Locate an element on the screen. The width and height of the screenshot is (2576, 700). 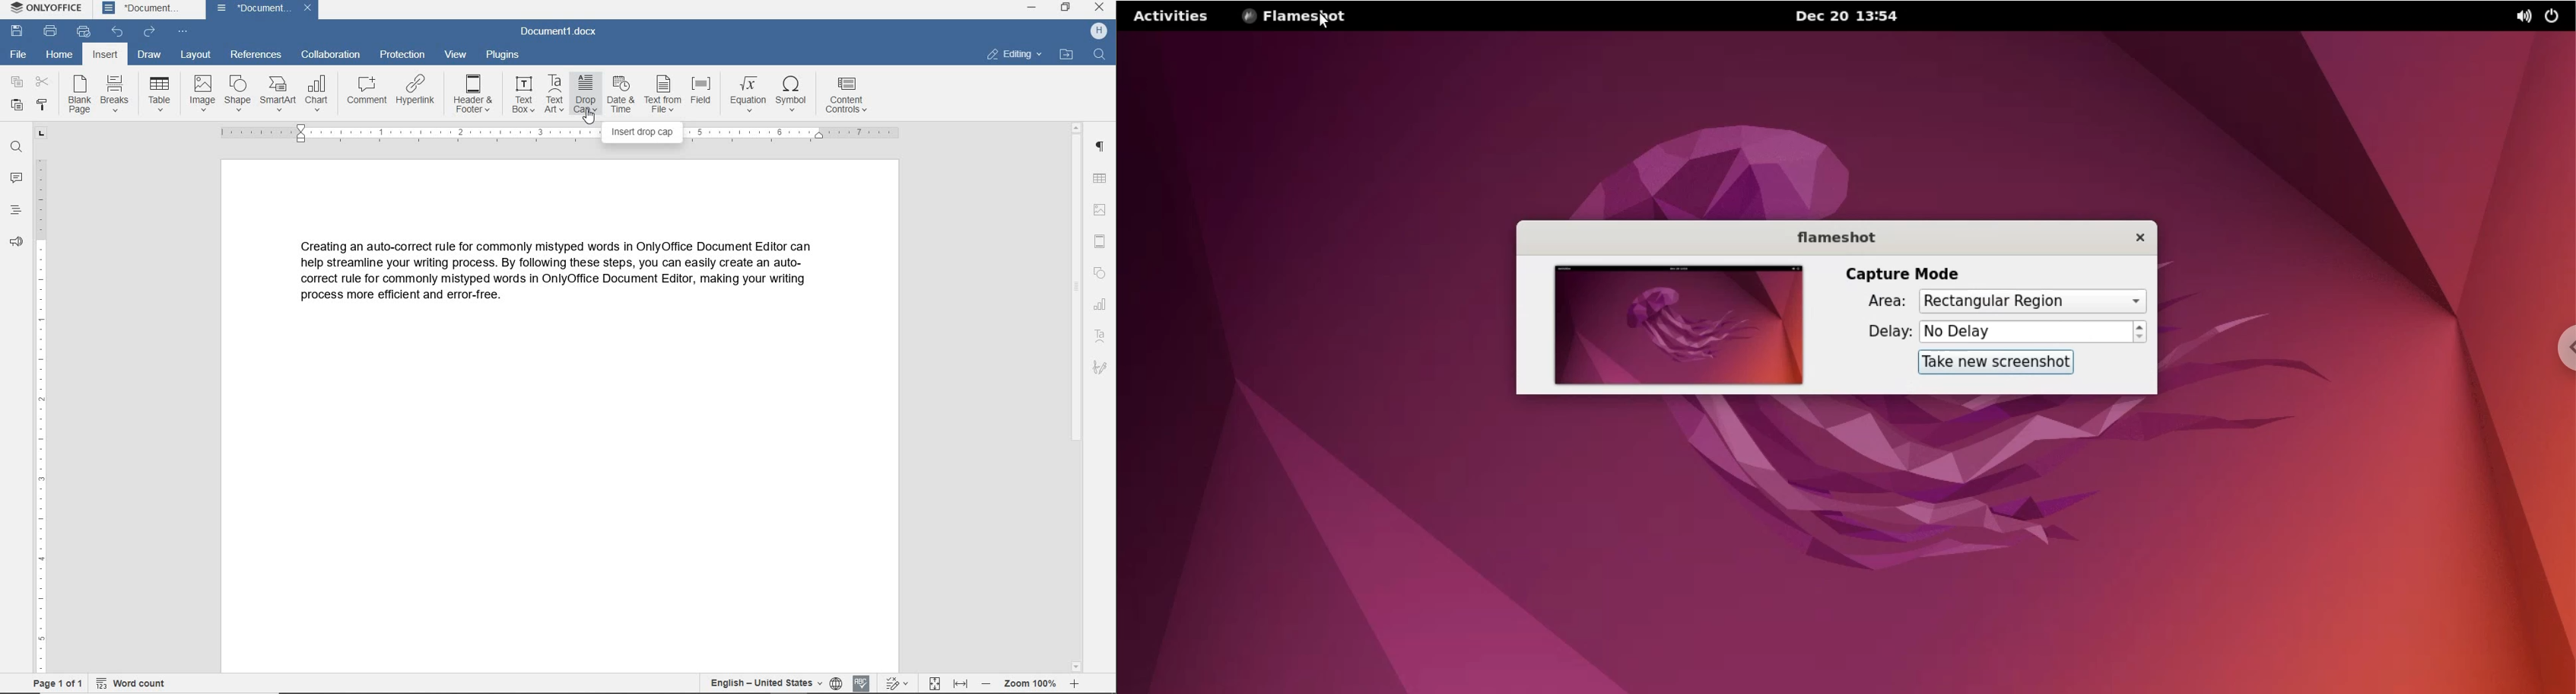
zoom out or zoom in is located at coordinates (1034, 684).